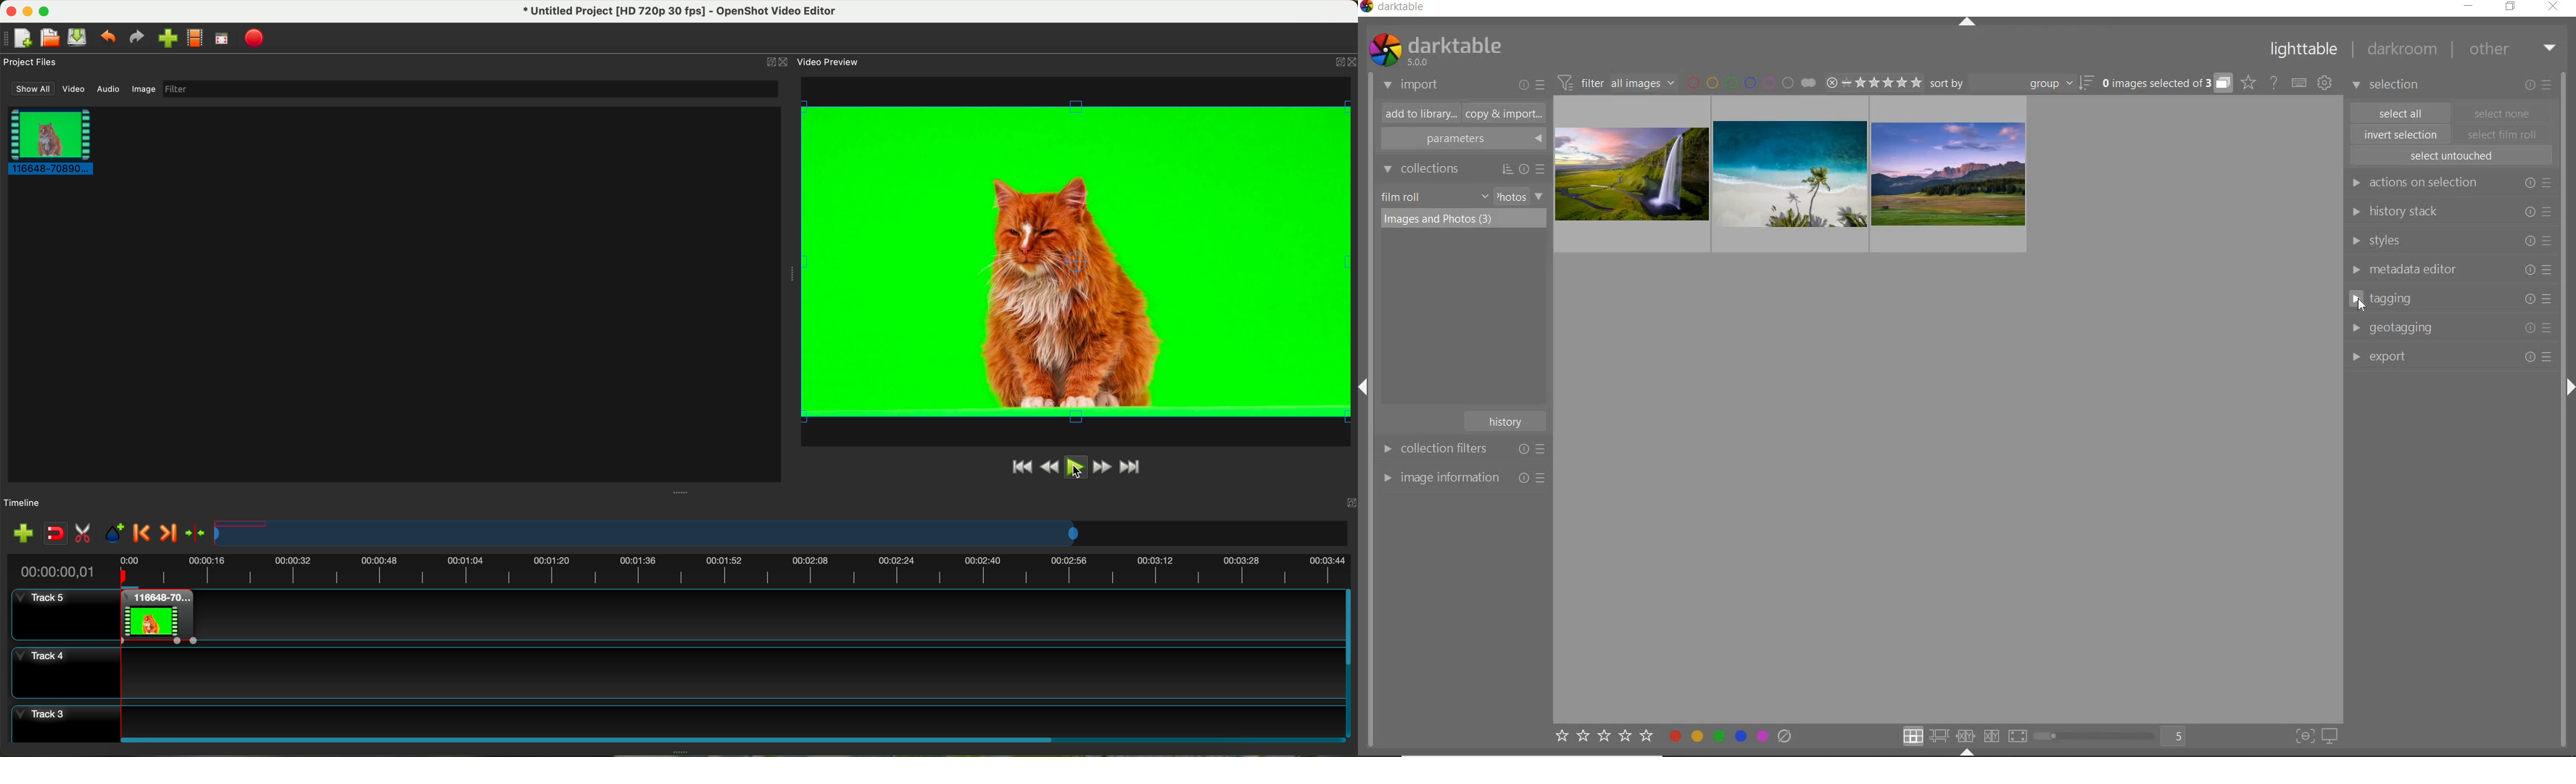  What do you see at coordinates (2448, 183) in the screenshot?
I see `actions on selection` at bounding box center [2448, 183].